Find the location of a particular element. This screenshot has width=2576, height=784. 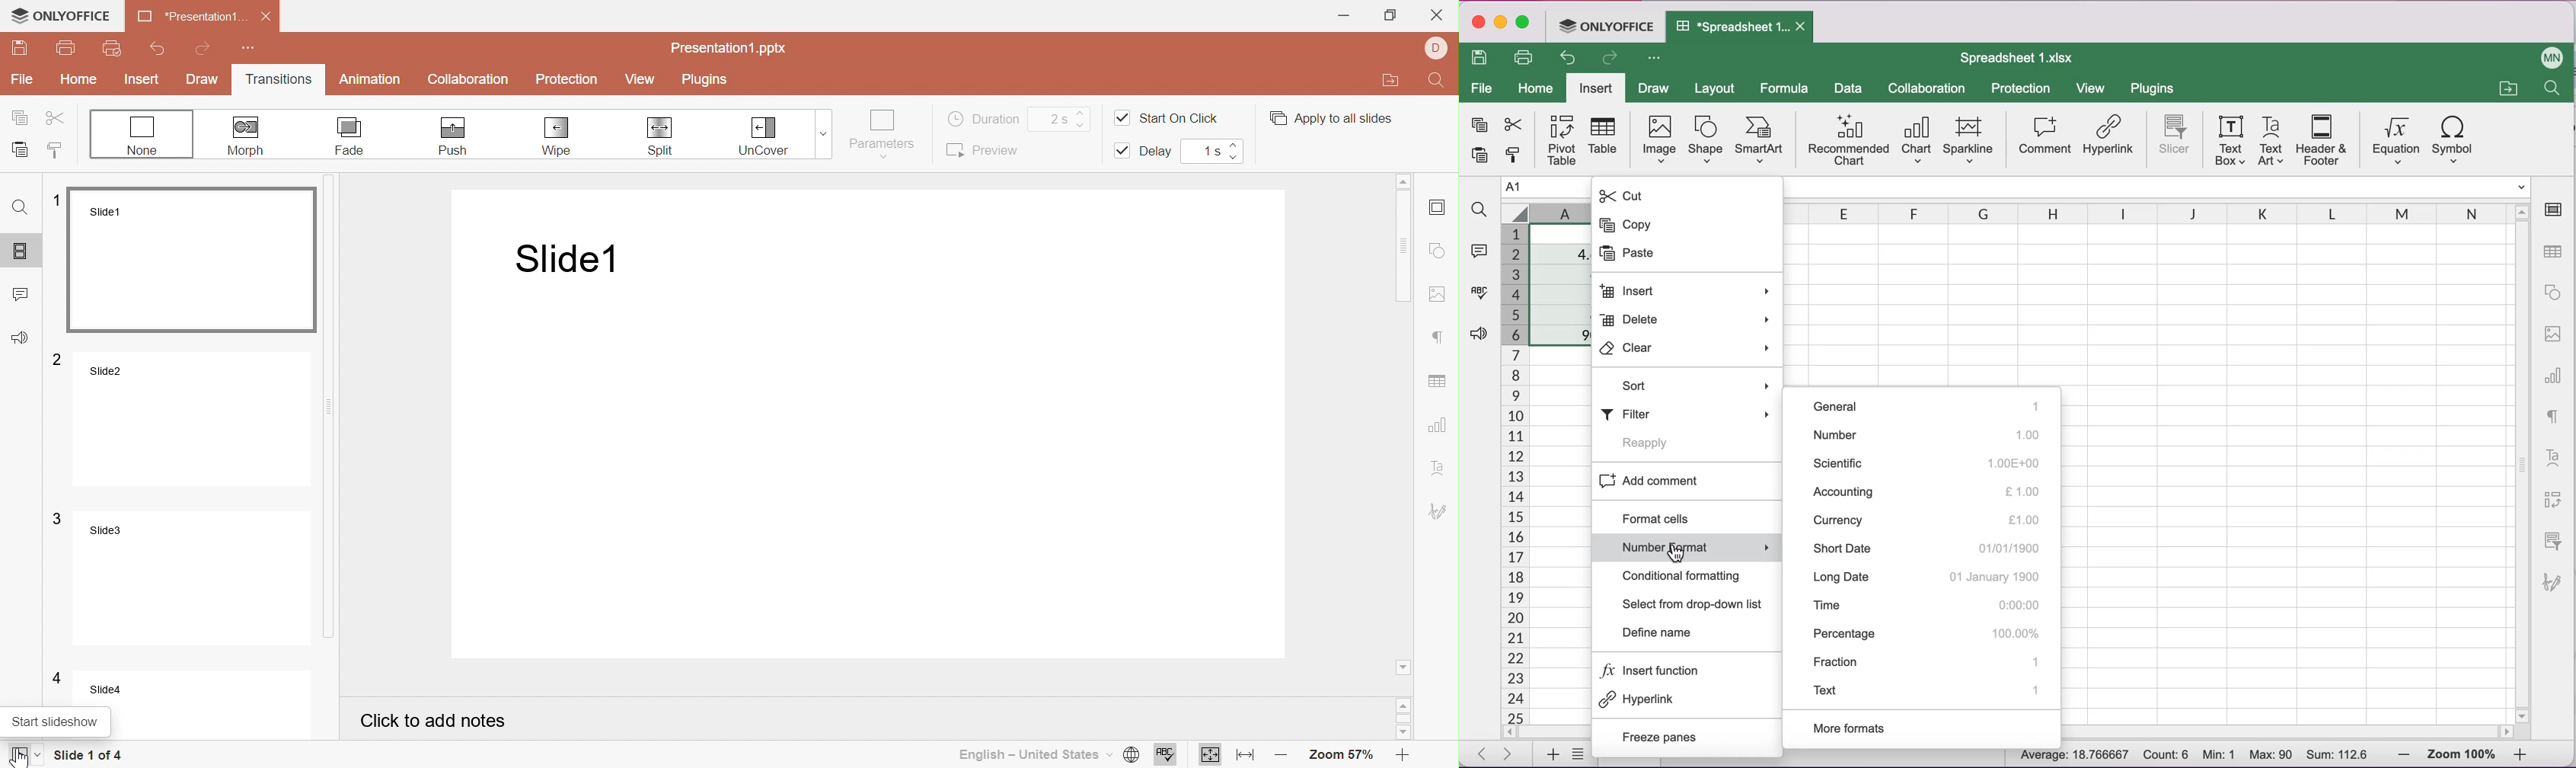

long date is located at coordinates (1929, 580).